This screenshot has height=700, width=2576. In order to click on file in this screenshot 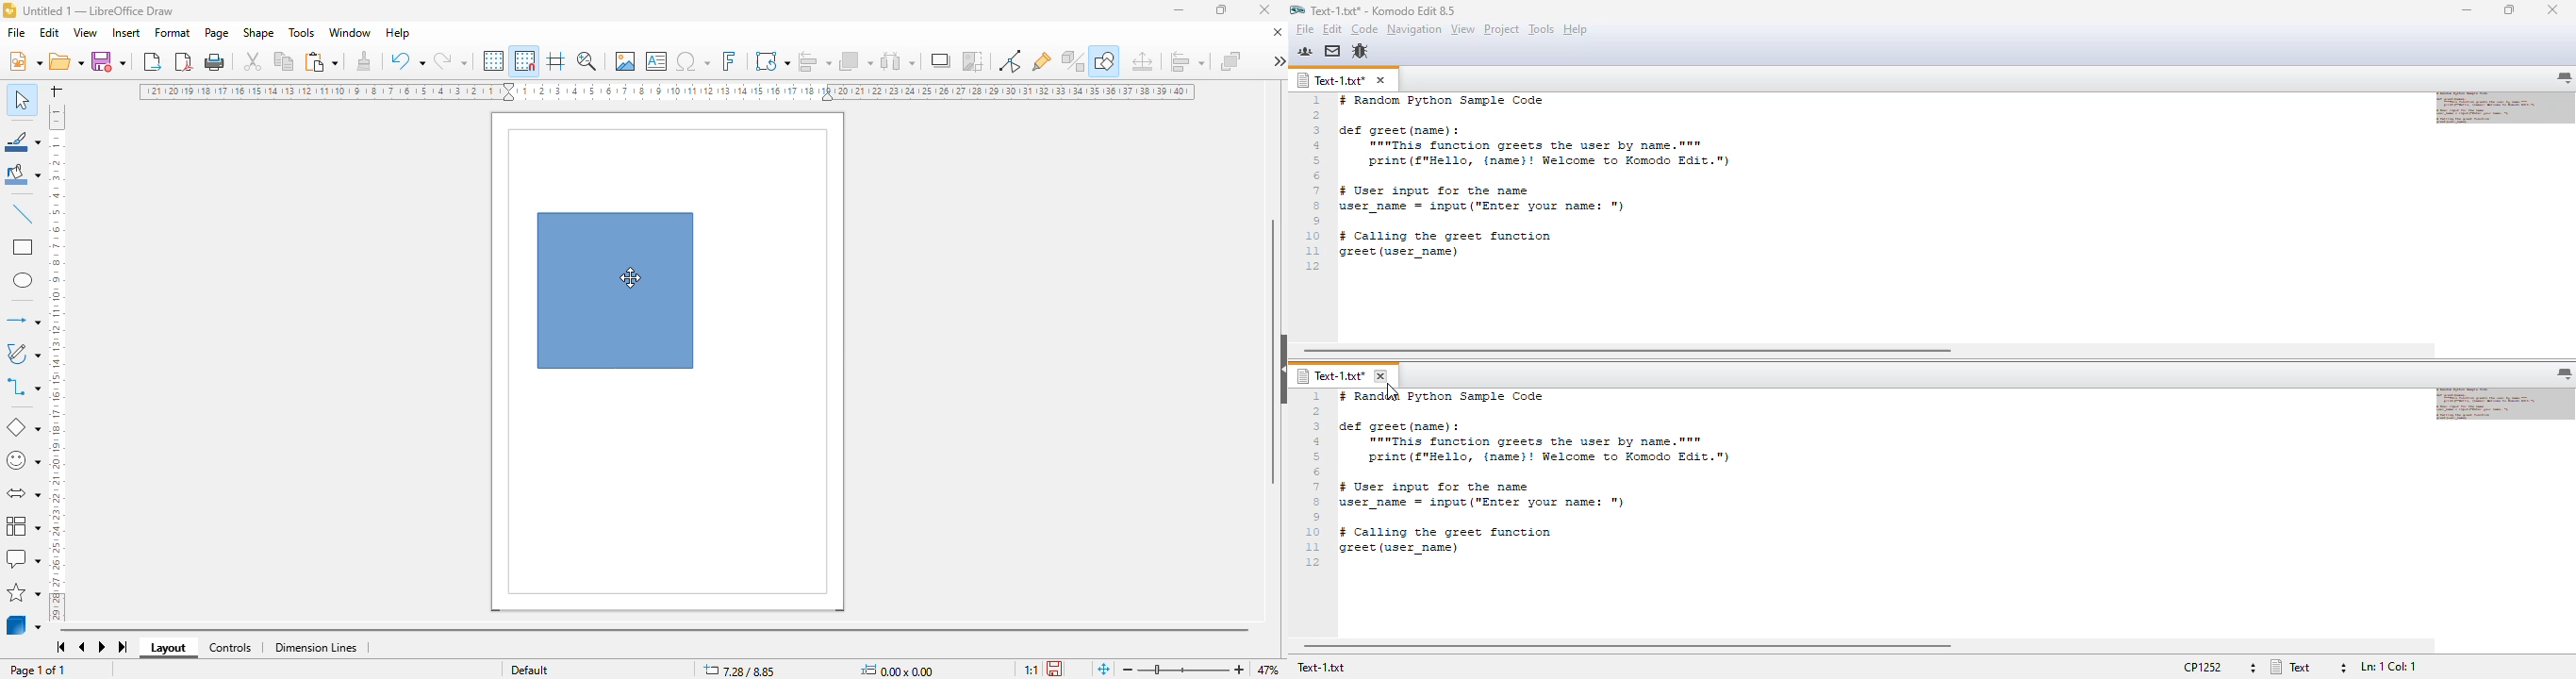, I will do `click(16, 32)`.